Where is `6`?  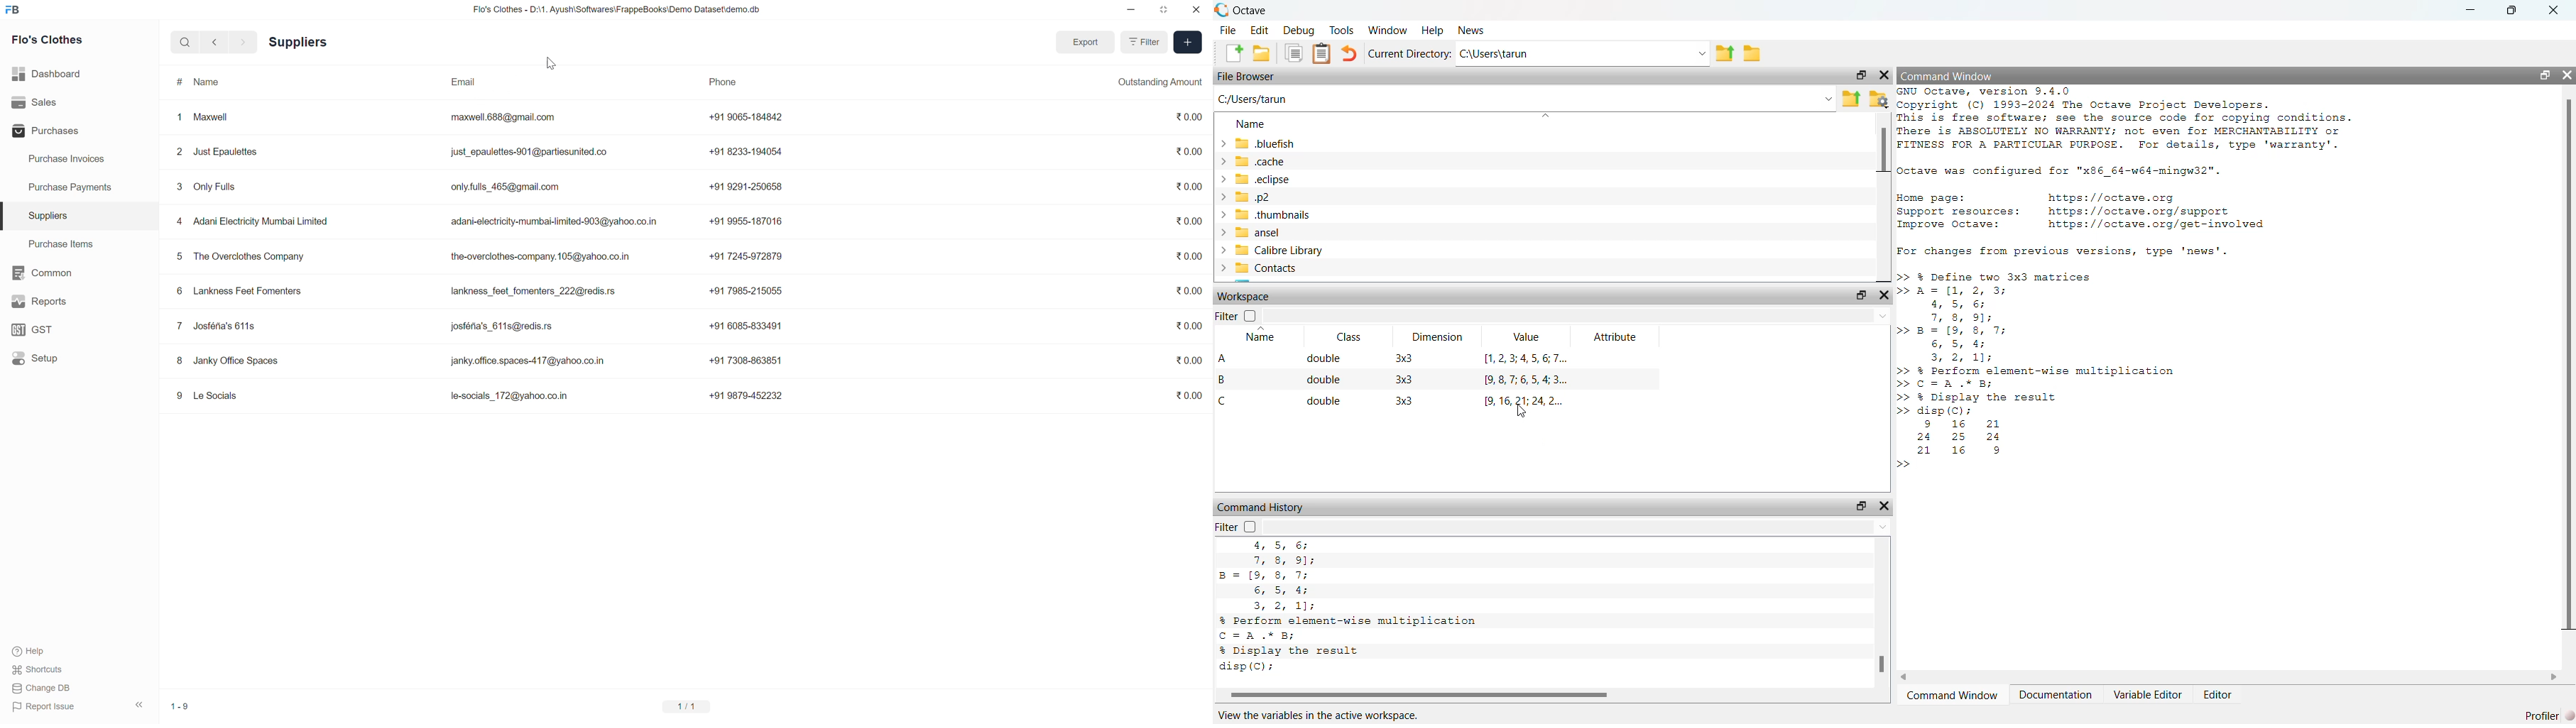 6 is located at coordinates (179, 291).